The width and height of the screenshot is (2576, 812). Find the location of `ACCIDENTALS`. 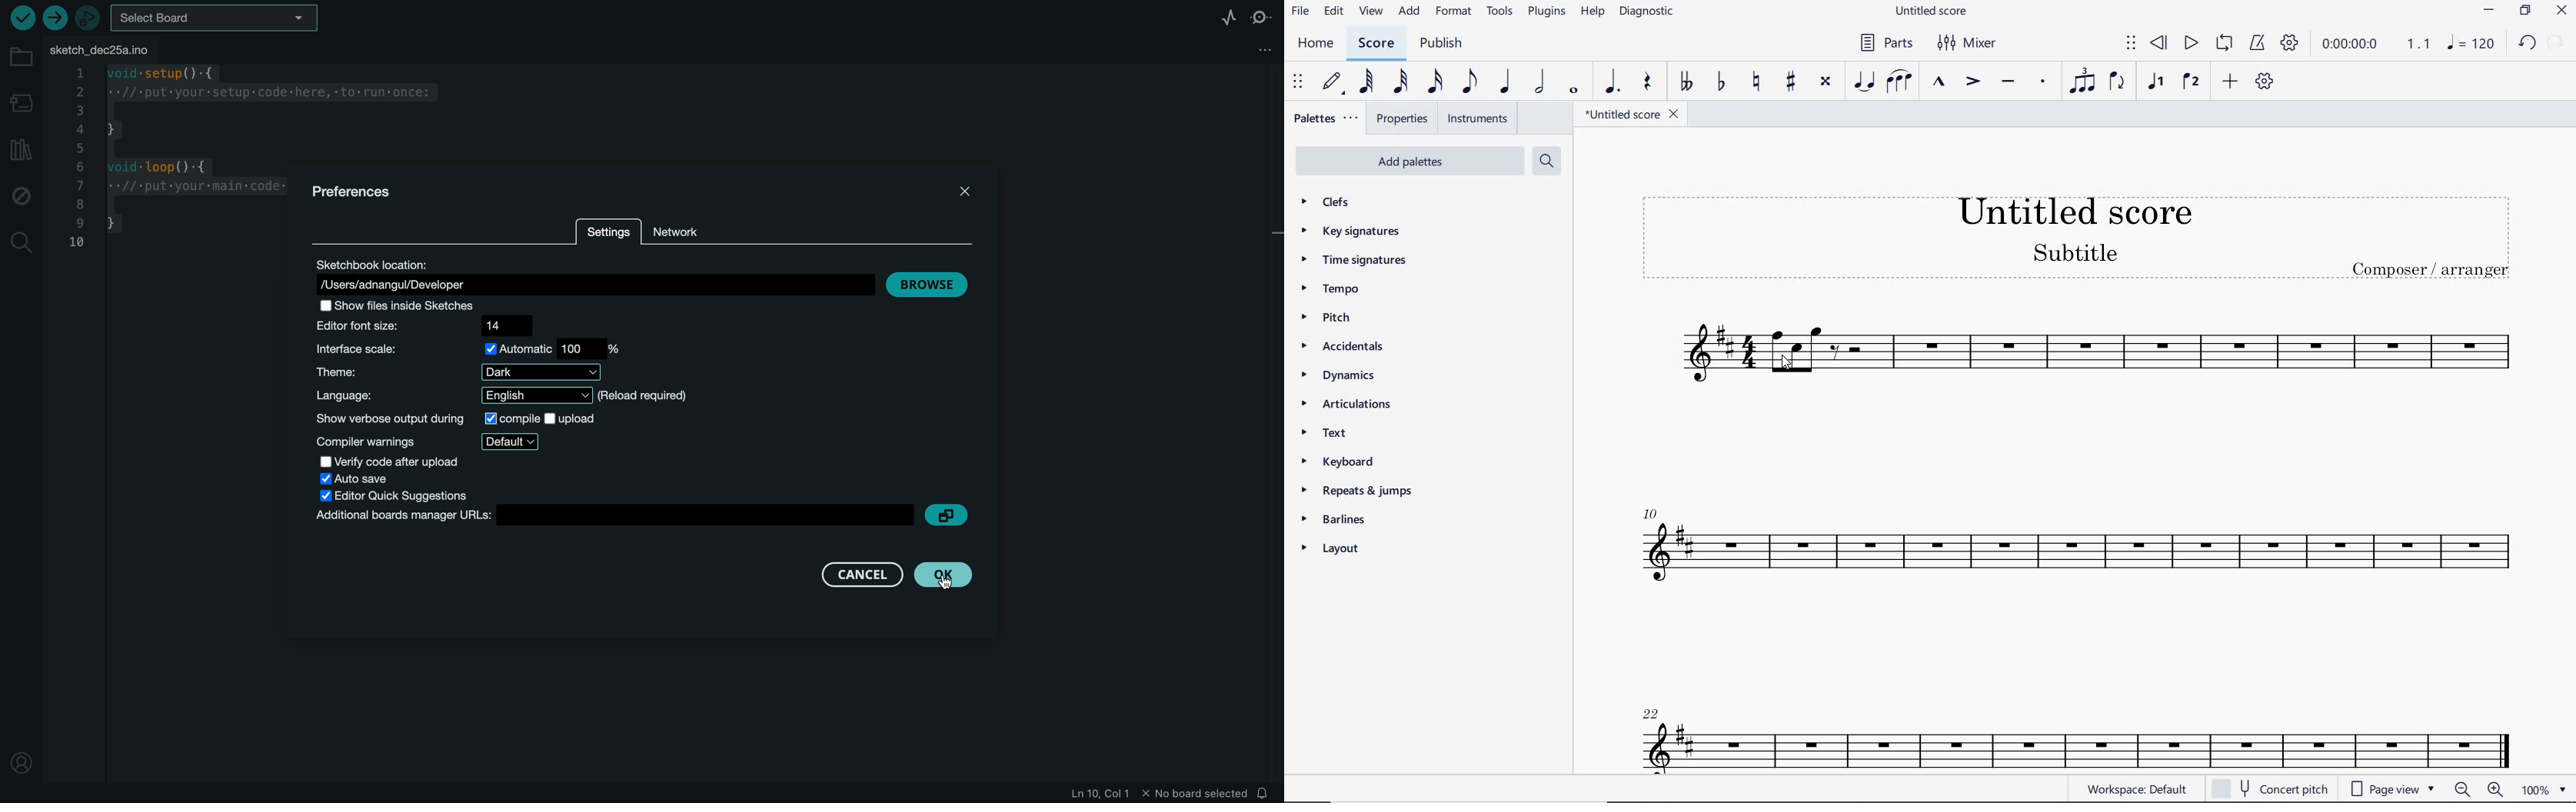

ACCIDENTALS is located at coordinates (1353, 347).